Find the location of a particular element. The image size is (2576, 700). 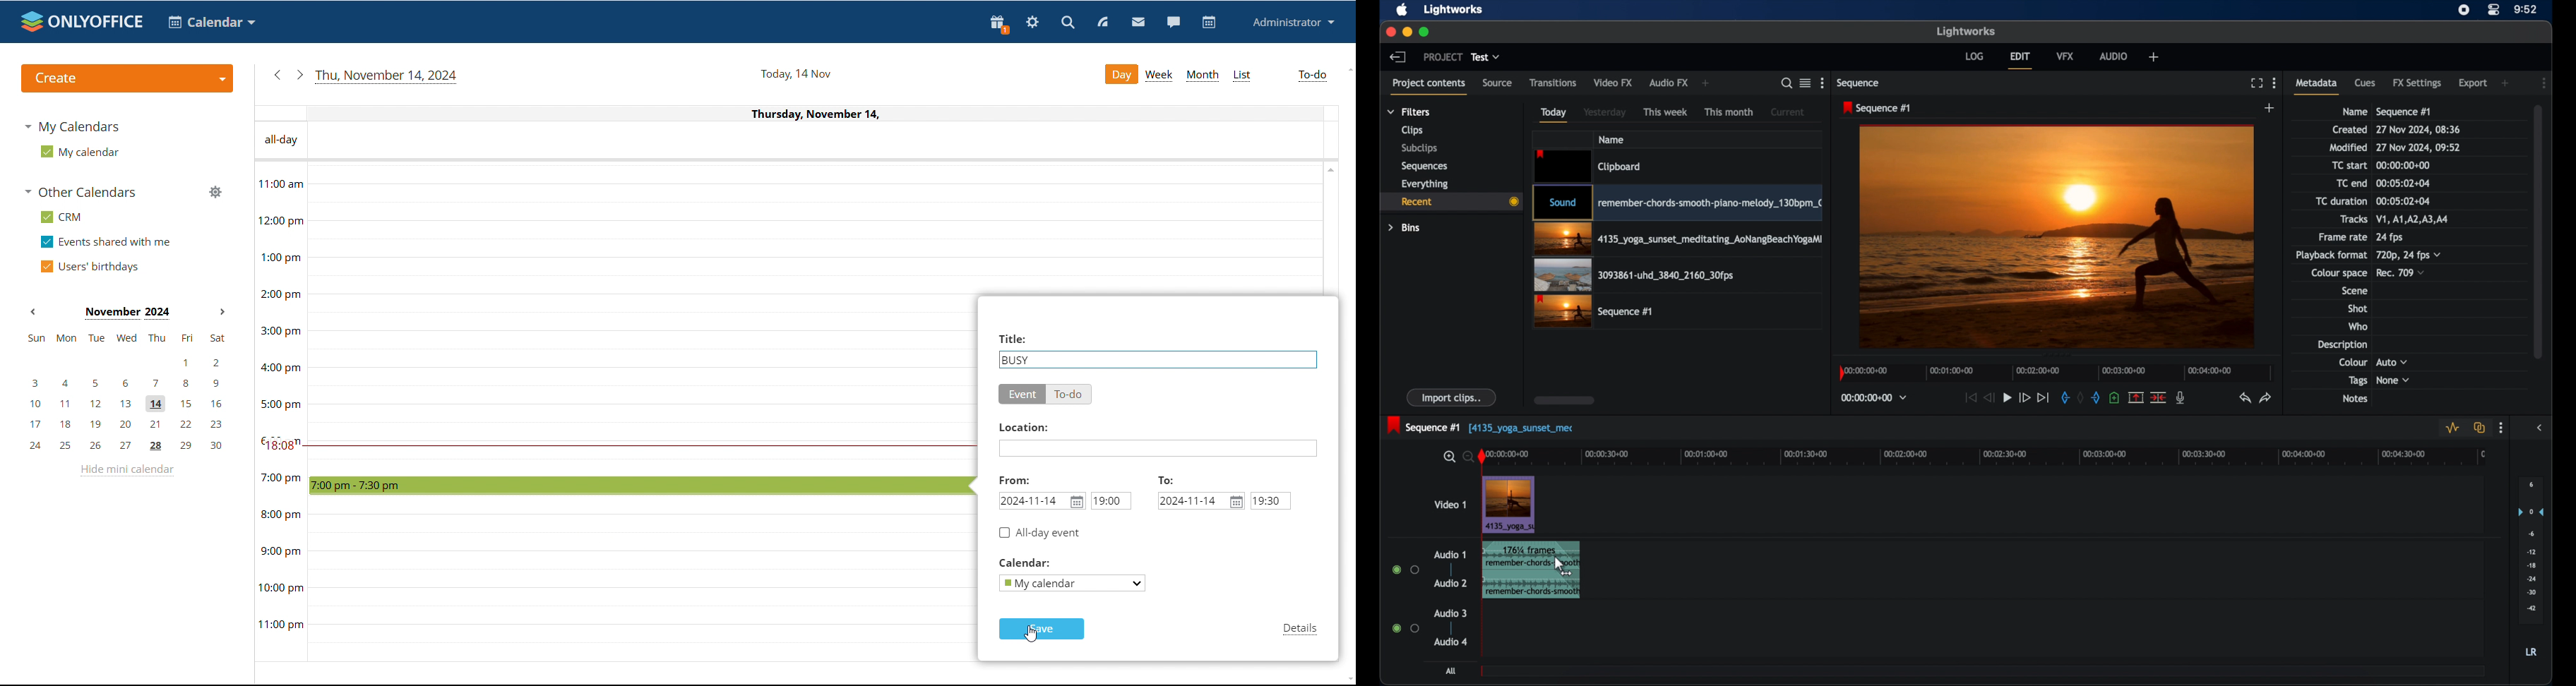

project is located at coordinates (1442, 57).